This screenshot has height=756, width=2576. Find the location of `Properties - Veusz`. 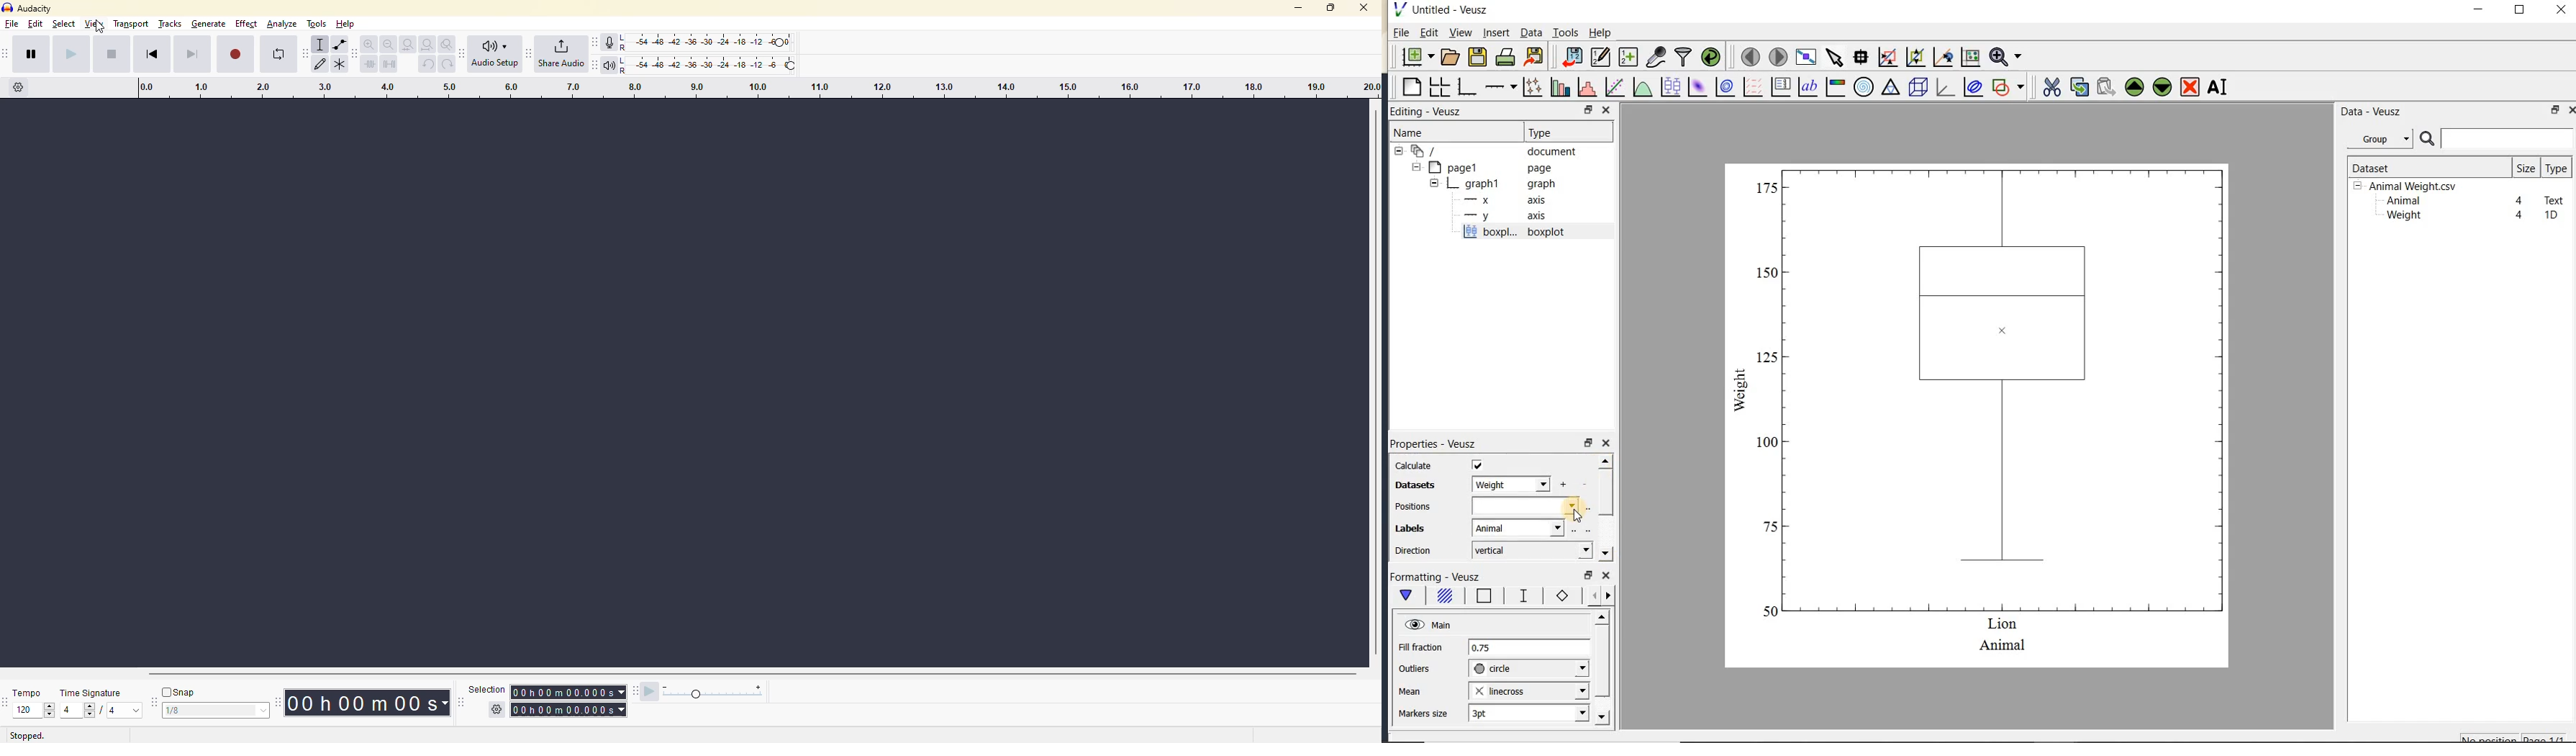

Properties - Veusz is located at coordinates (1432, 441).